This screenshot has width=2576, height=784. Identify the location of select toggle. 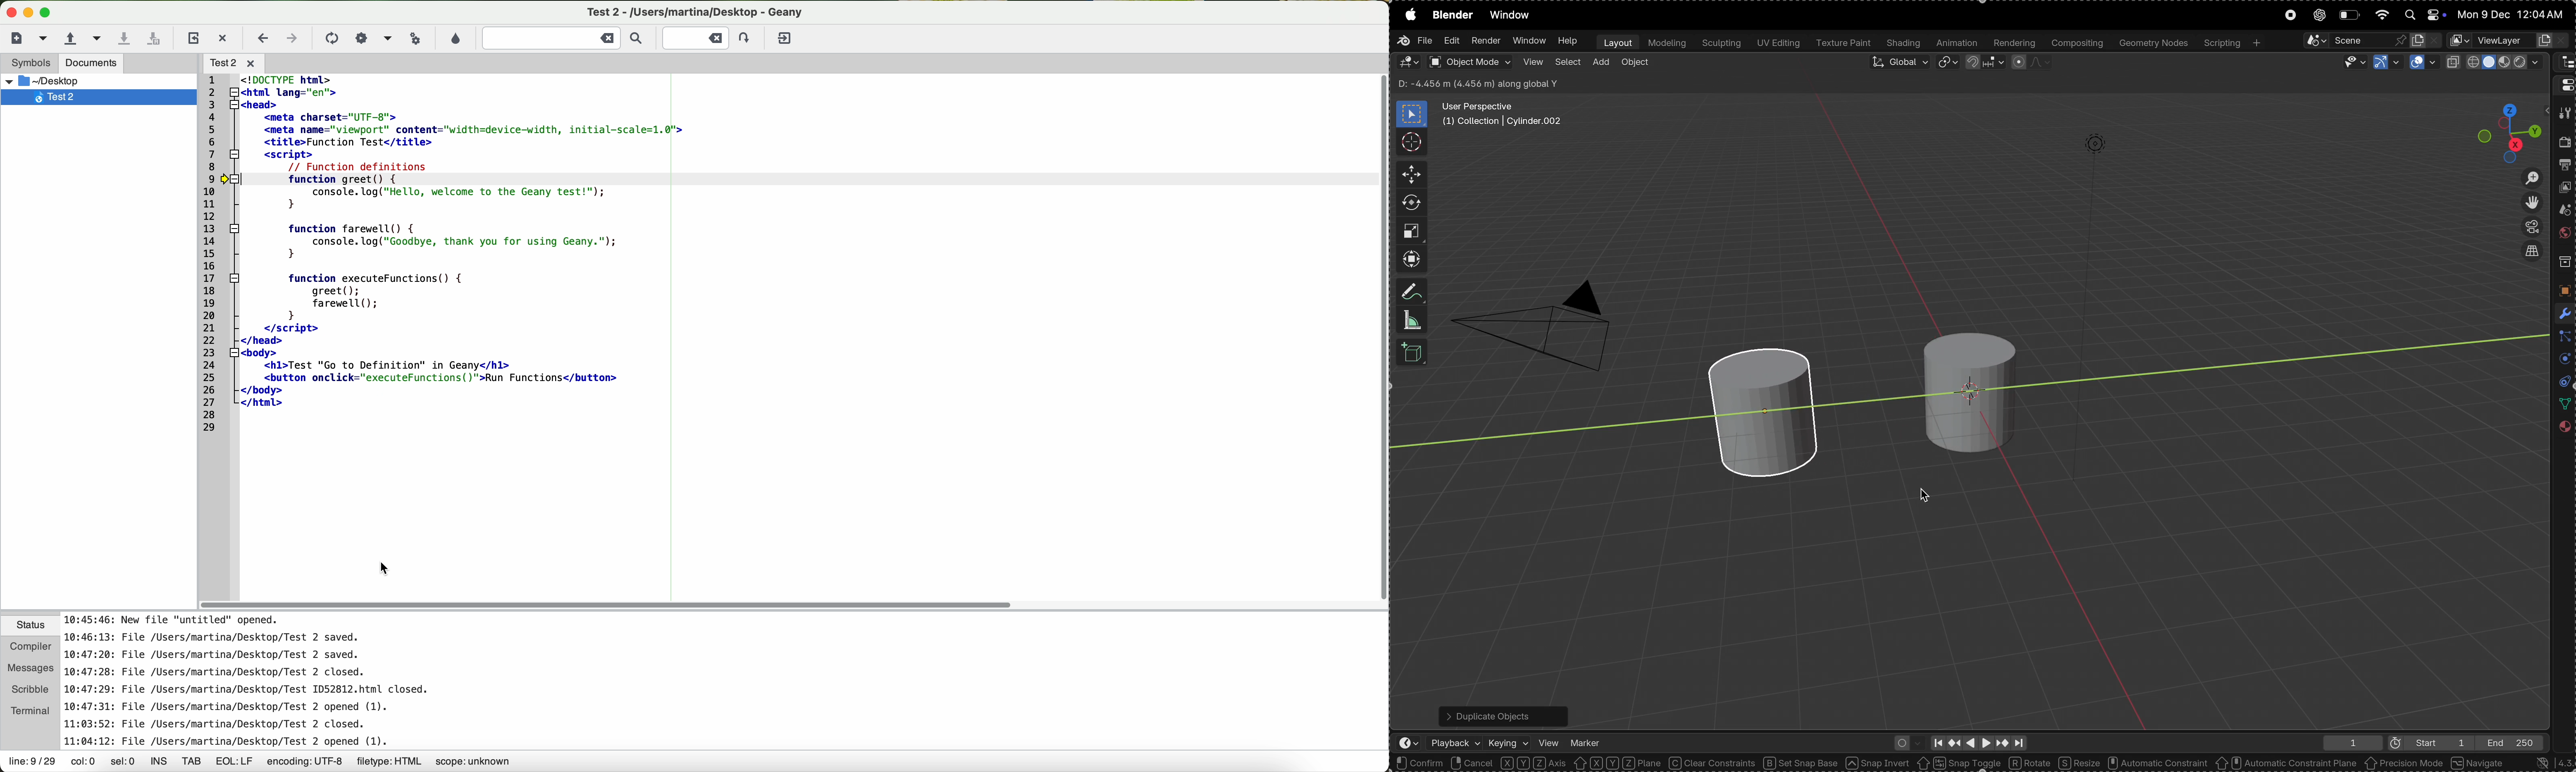
(1434, 763).